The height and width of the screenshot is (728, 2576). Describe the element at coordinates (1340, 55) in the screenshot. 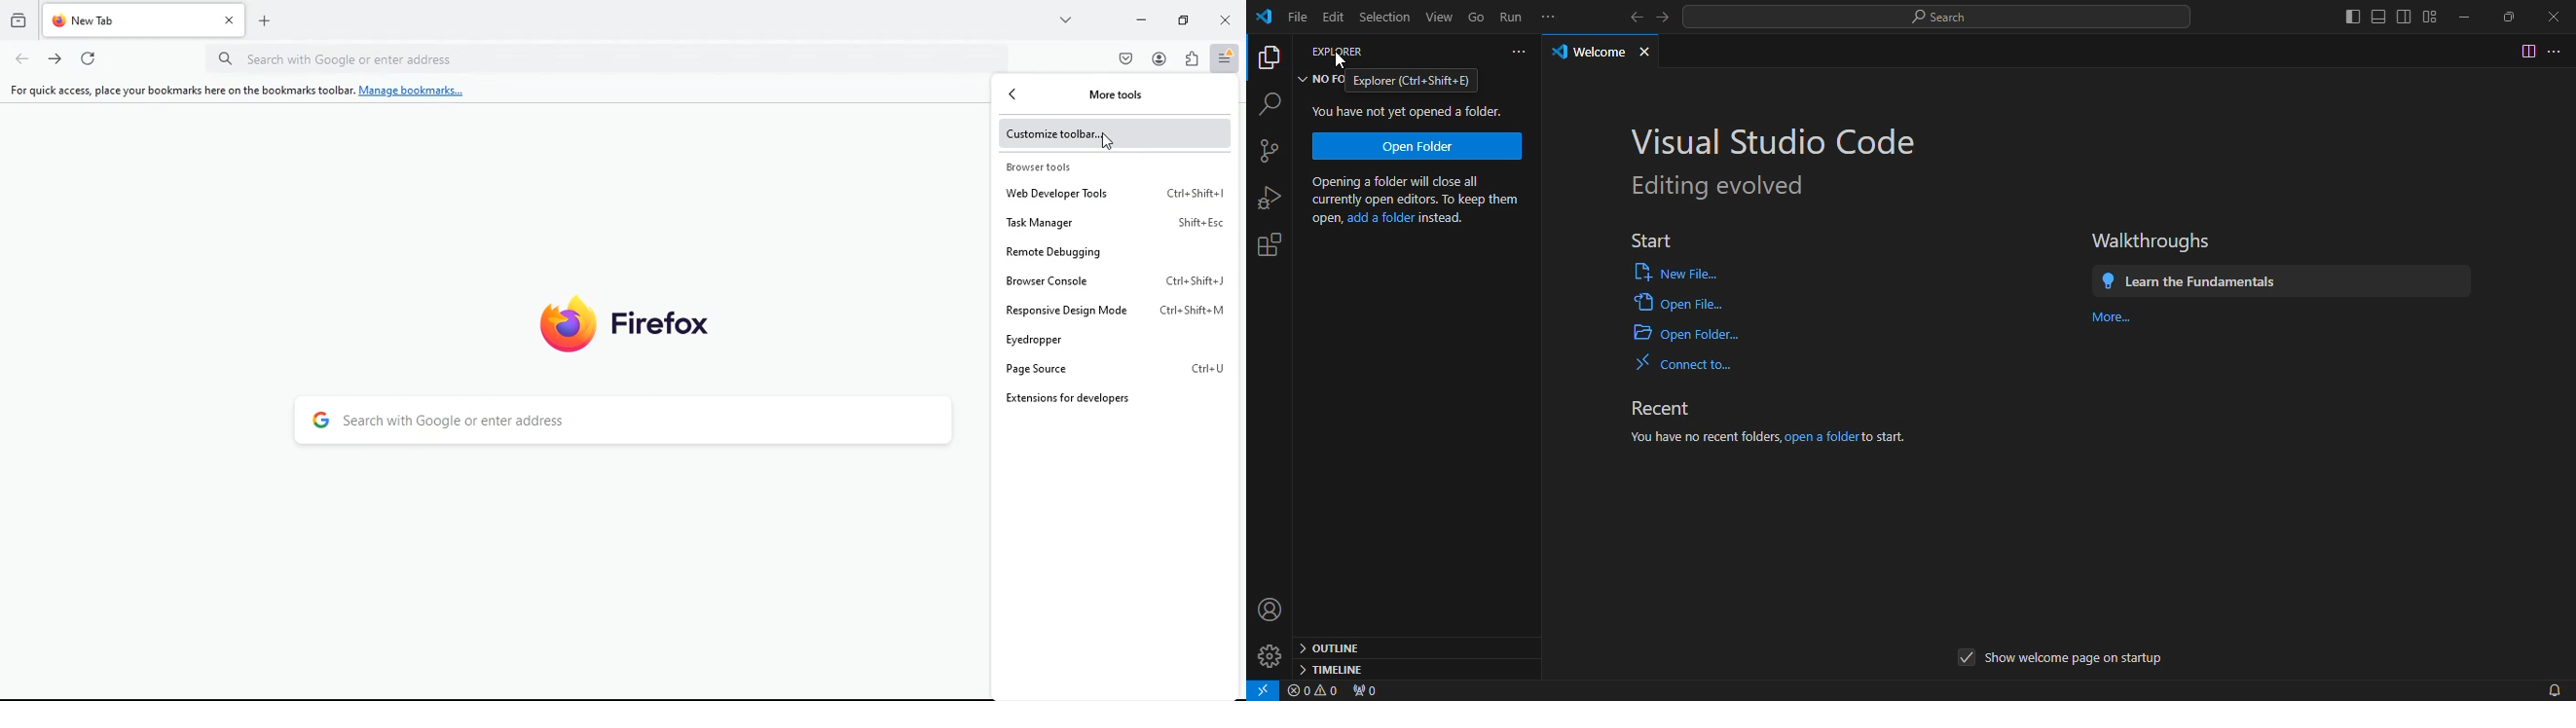

I see `Explorer` at that location.